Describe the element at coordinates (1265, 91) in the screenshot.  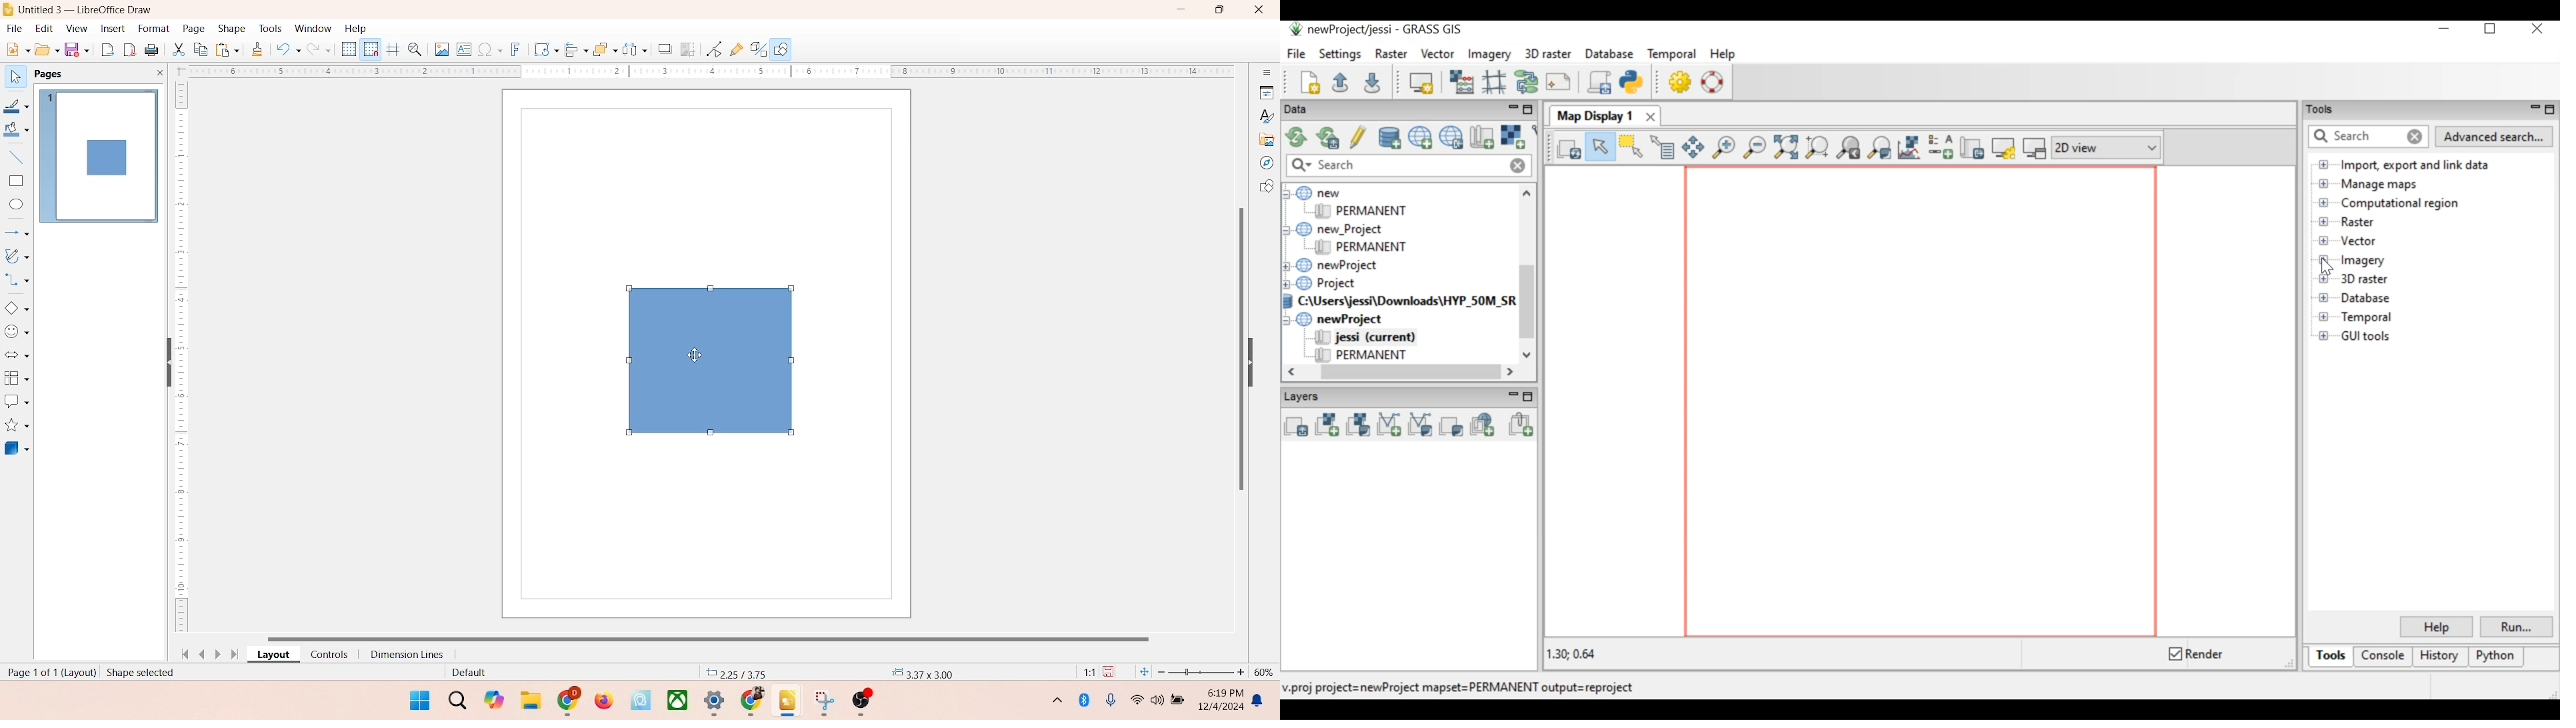
I see `properties` at that location.